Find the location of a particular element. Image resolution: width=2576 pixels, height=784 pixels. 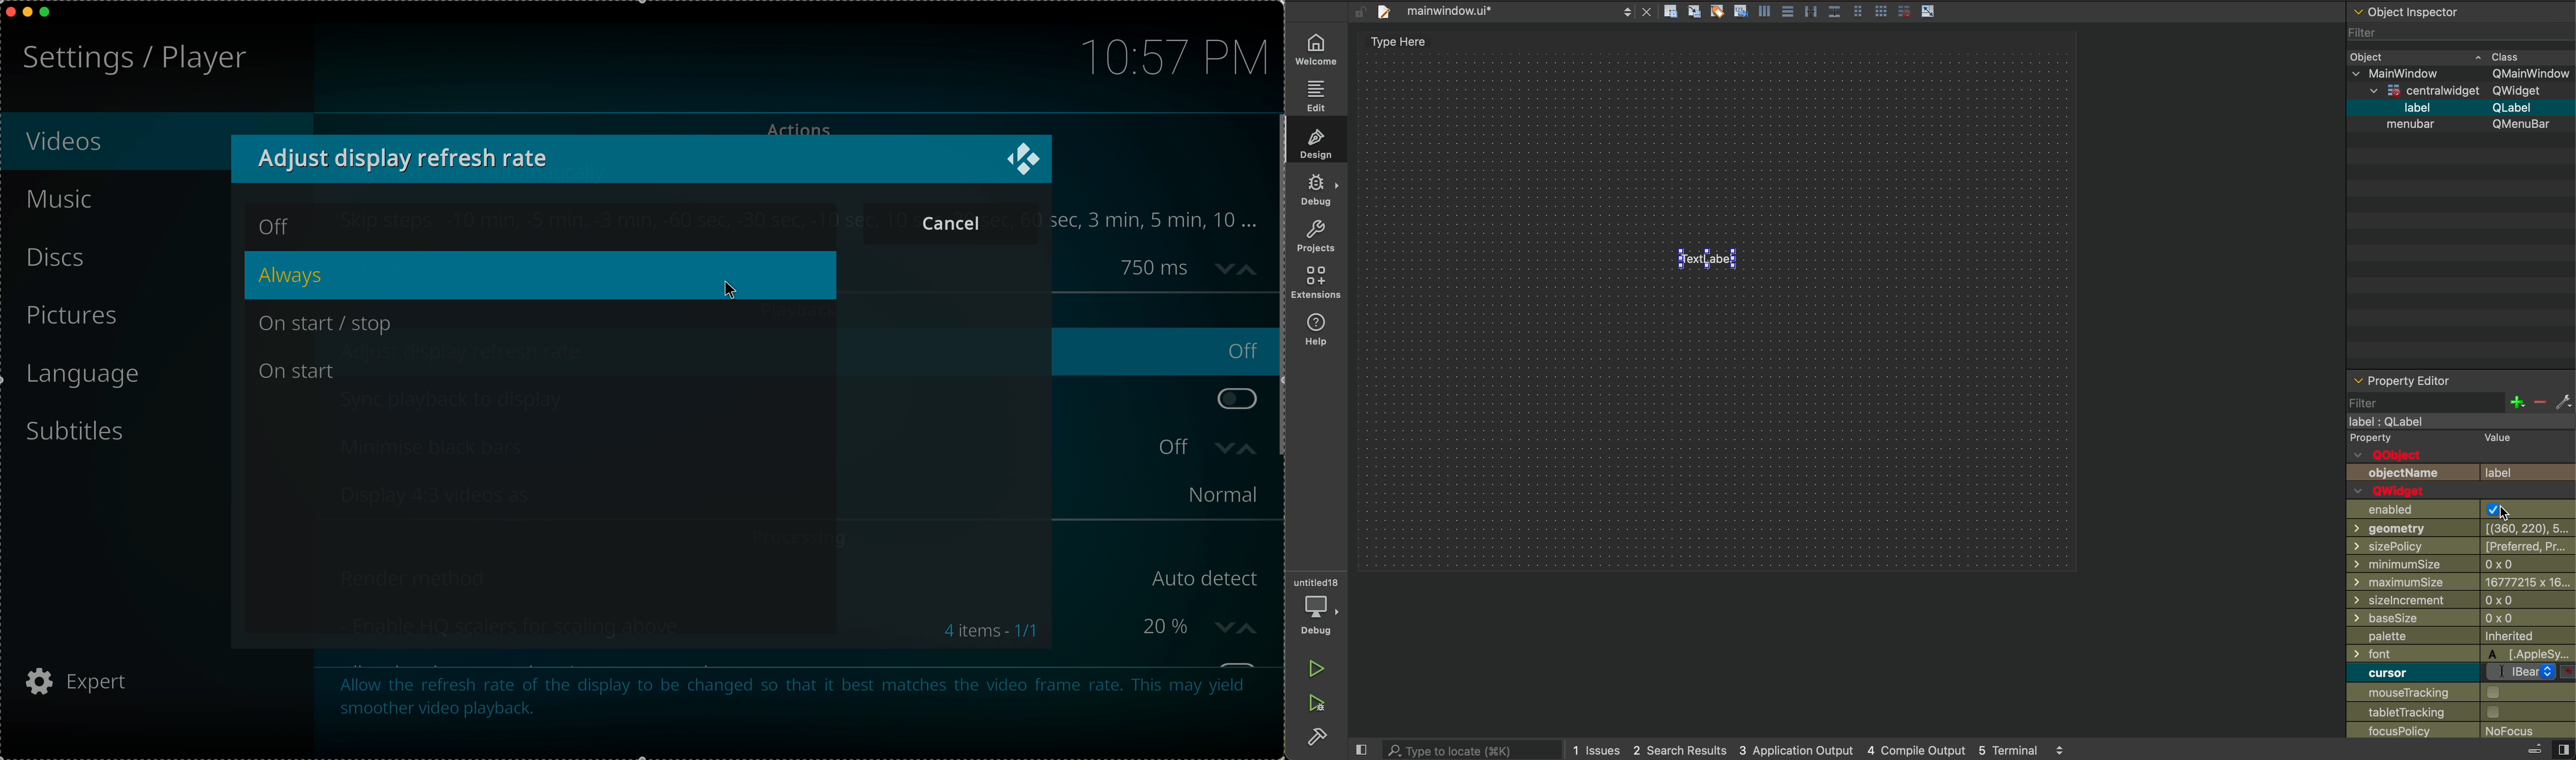

on start is located at coordinates (299, 371).